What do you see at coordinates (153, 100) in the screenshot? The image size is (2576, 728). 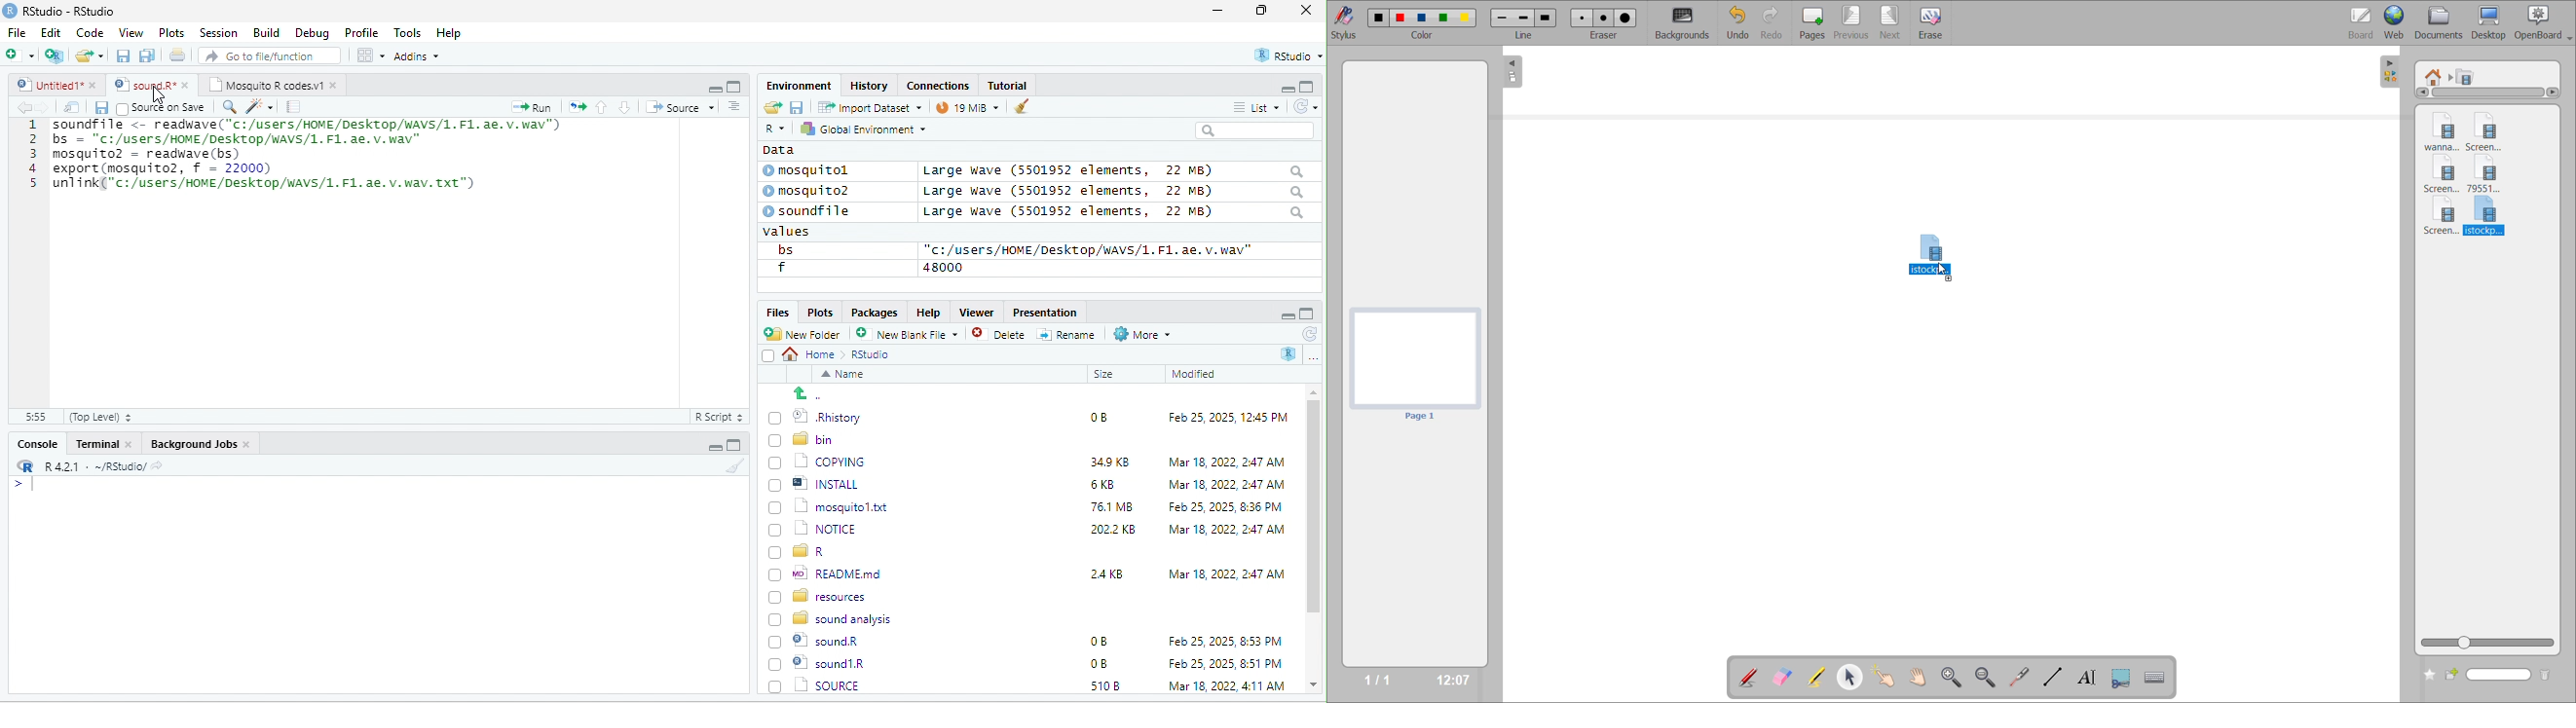 I see `cursor` at bounding box center [153, 100].